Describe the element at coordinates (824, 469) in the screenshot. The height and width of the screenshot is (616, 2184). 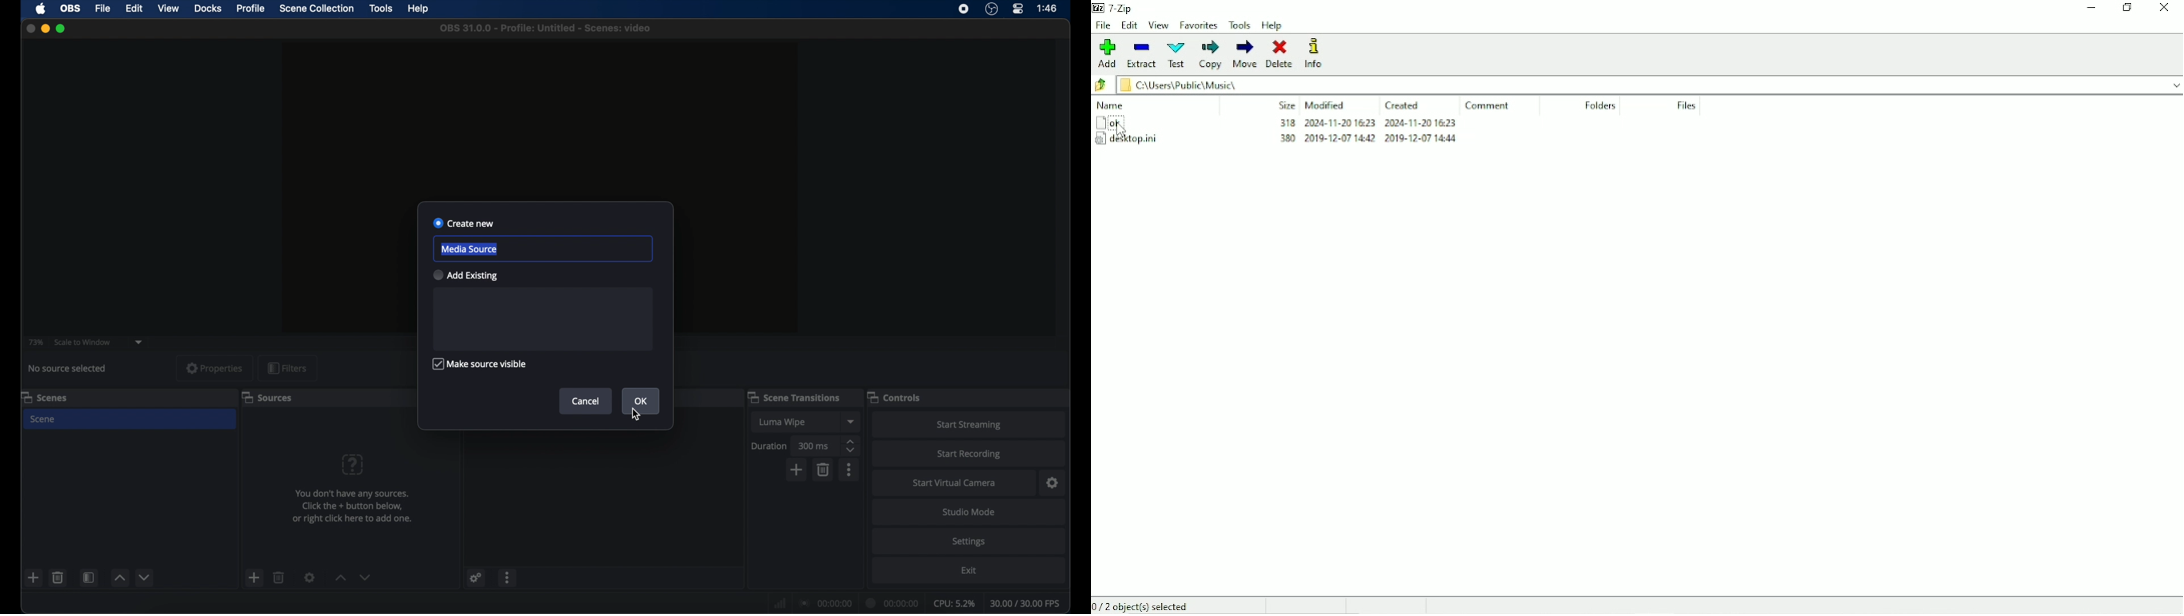
I see `delete` at that location.